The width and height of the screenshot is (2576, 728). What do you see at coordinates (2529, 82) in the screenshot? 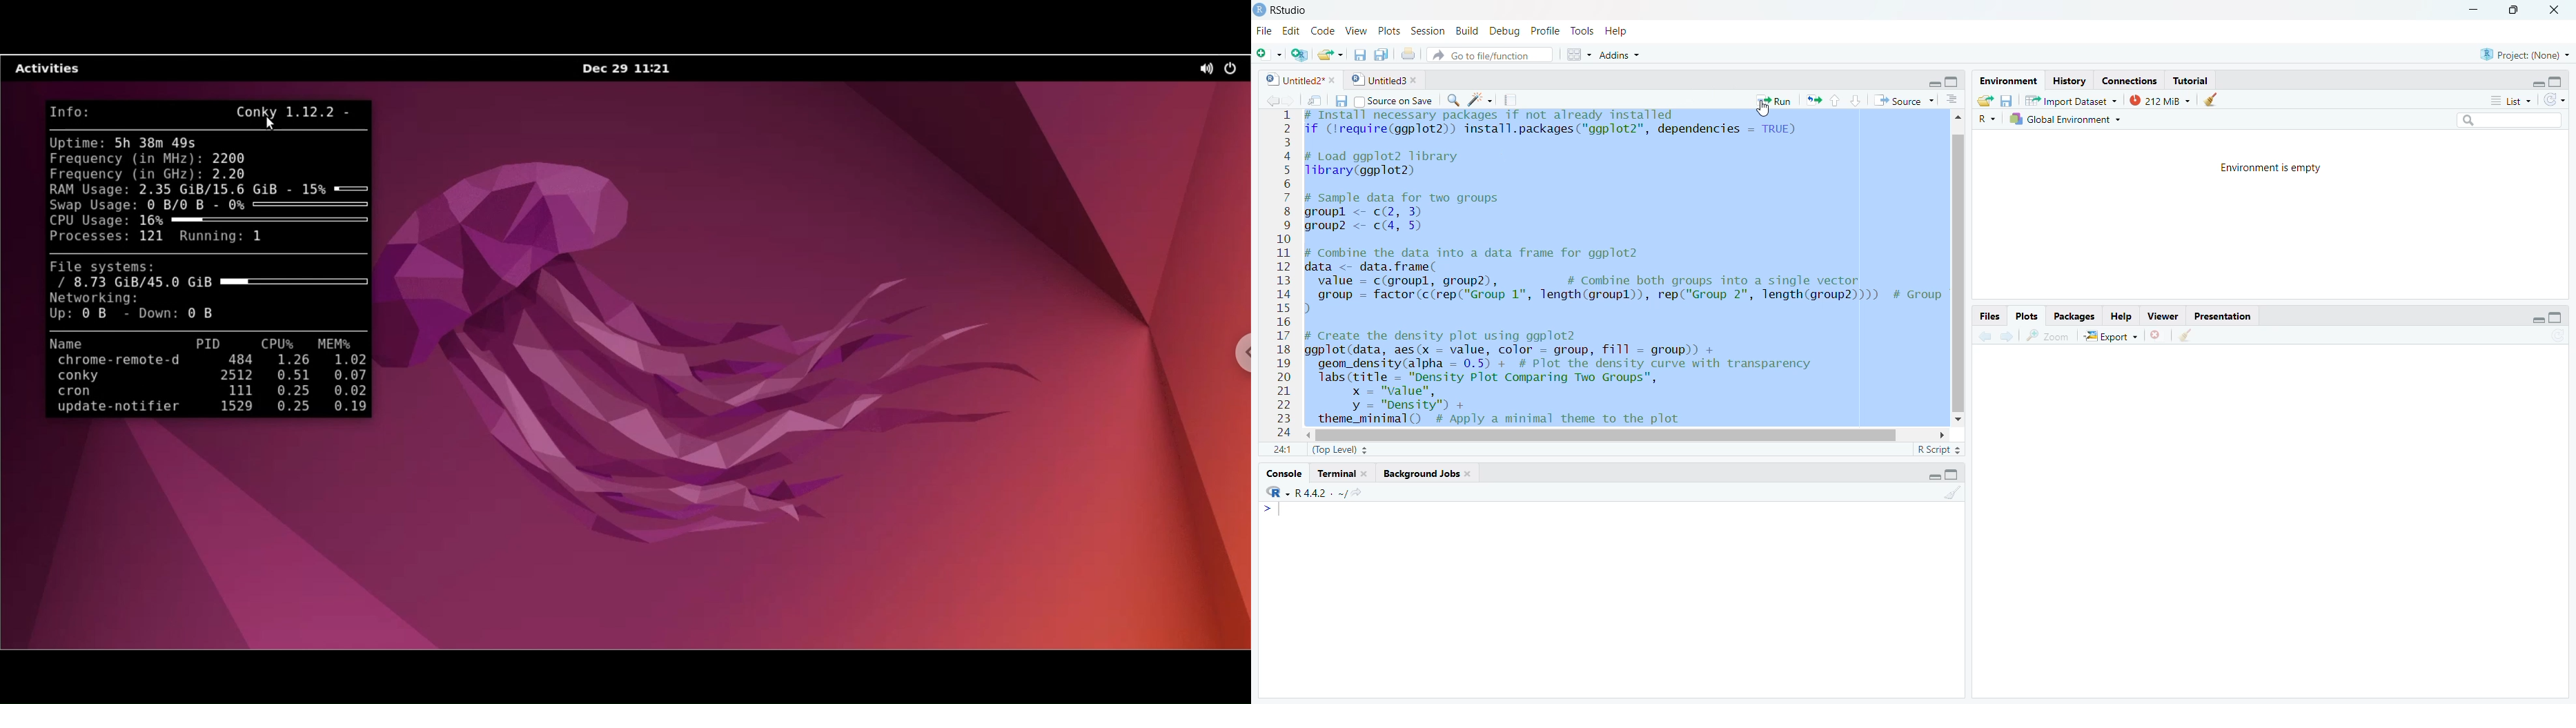
I see `minimize` at bounding box center [2529, 82].